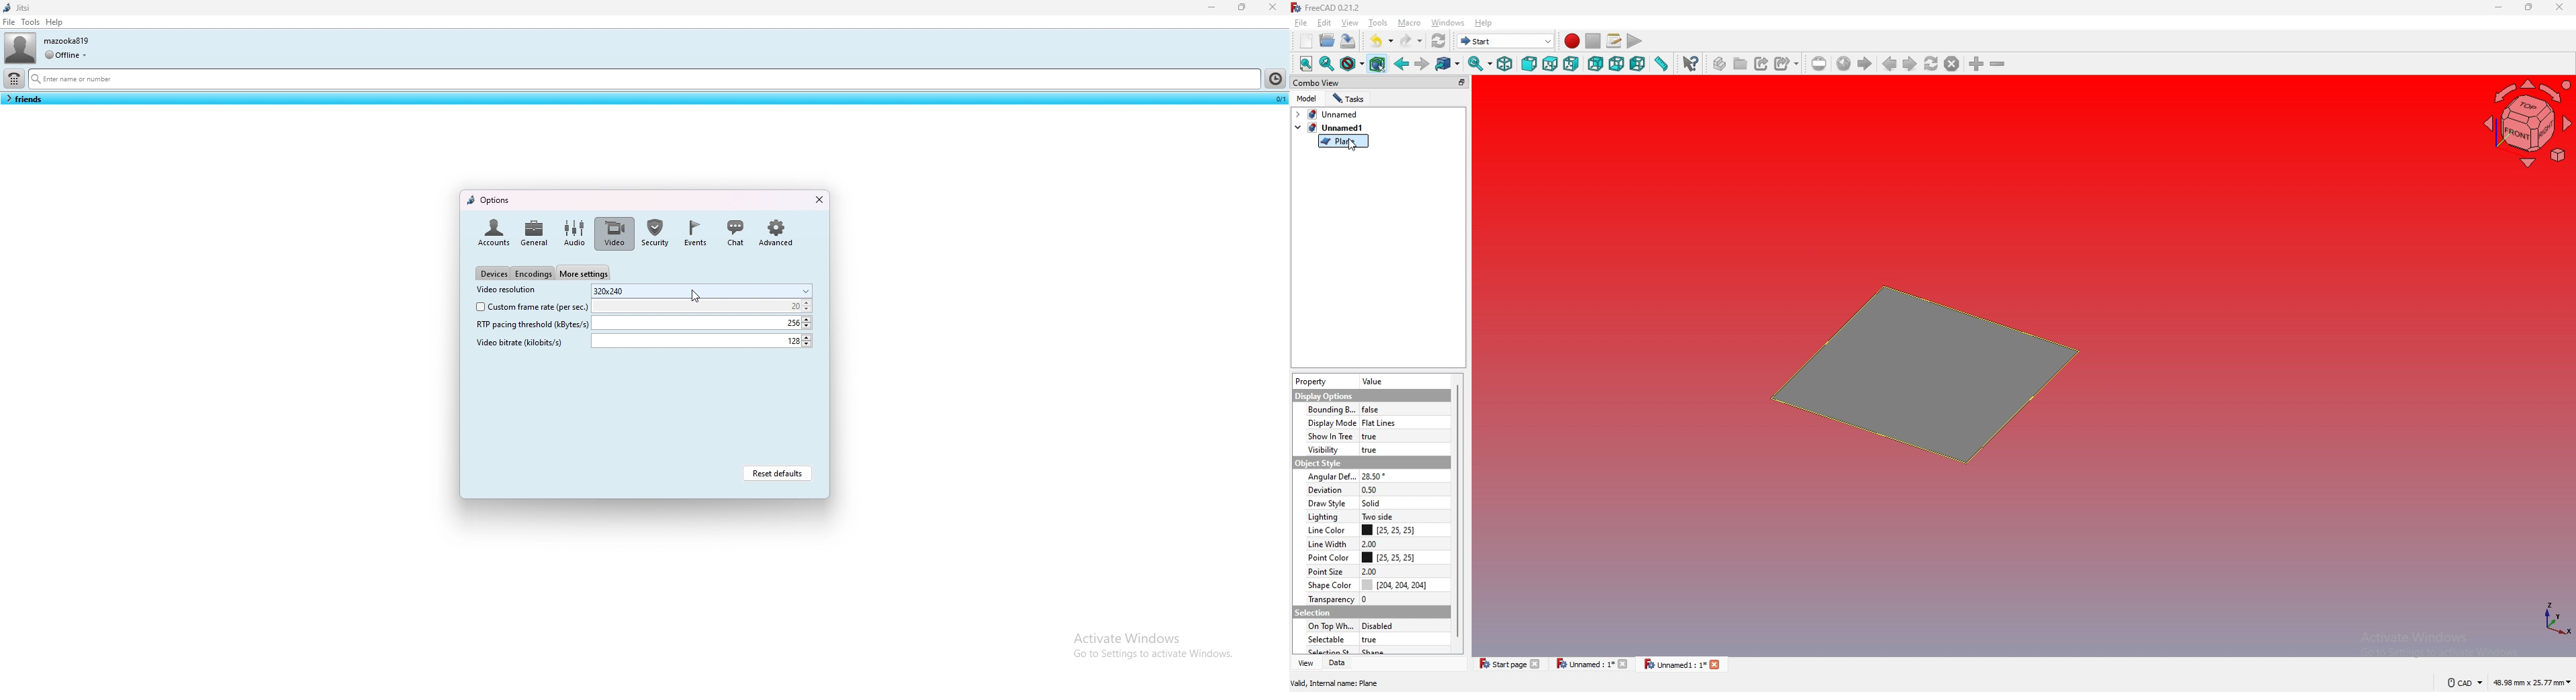  Describe the element at coordinates (1324, 449) in the screenshot. I see `visibility` at that location.